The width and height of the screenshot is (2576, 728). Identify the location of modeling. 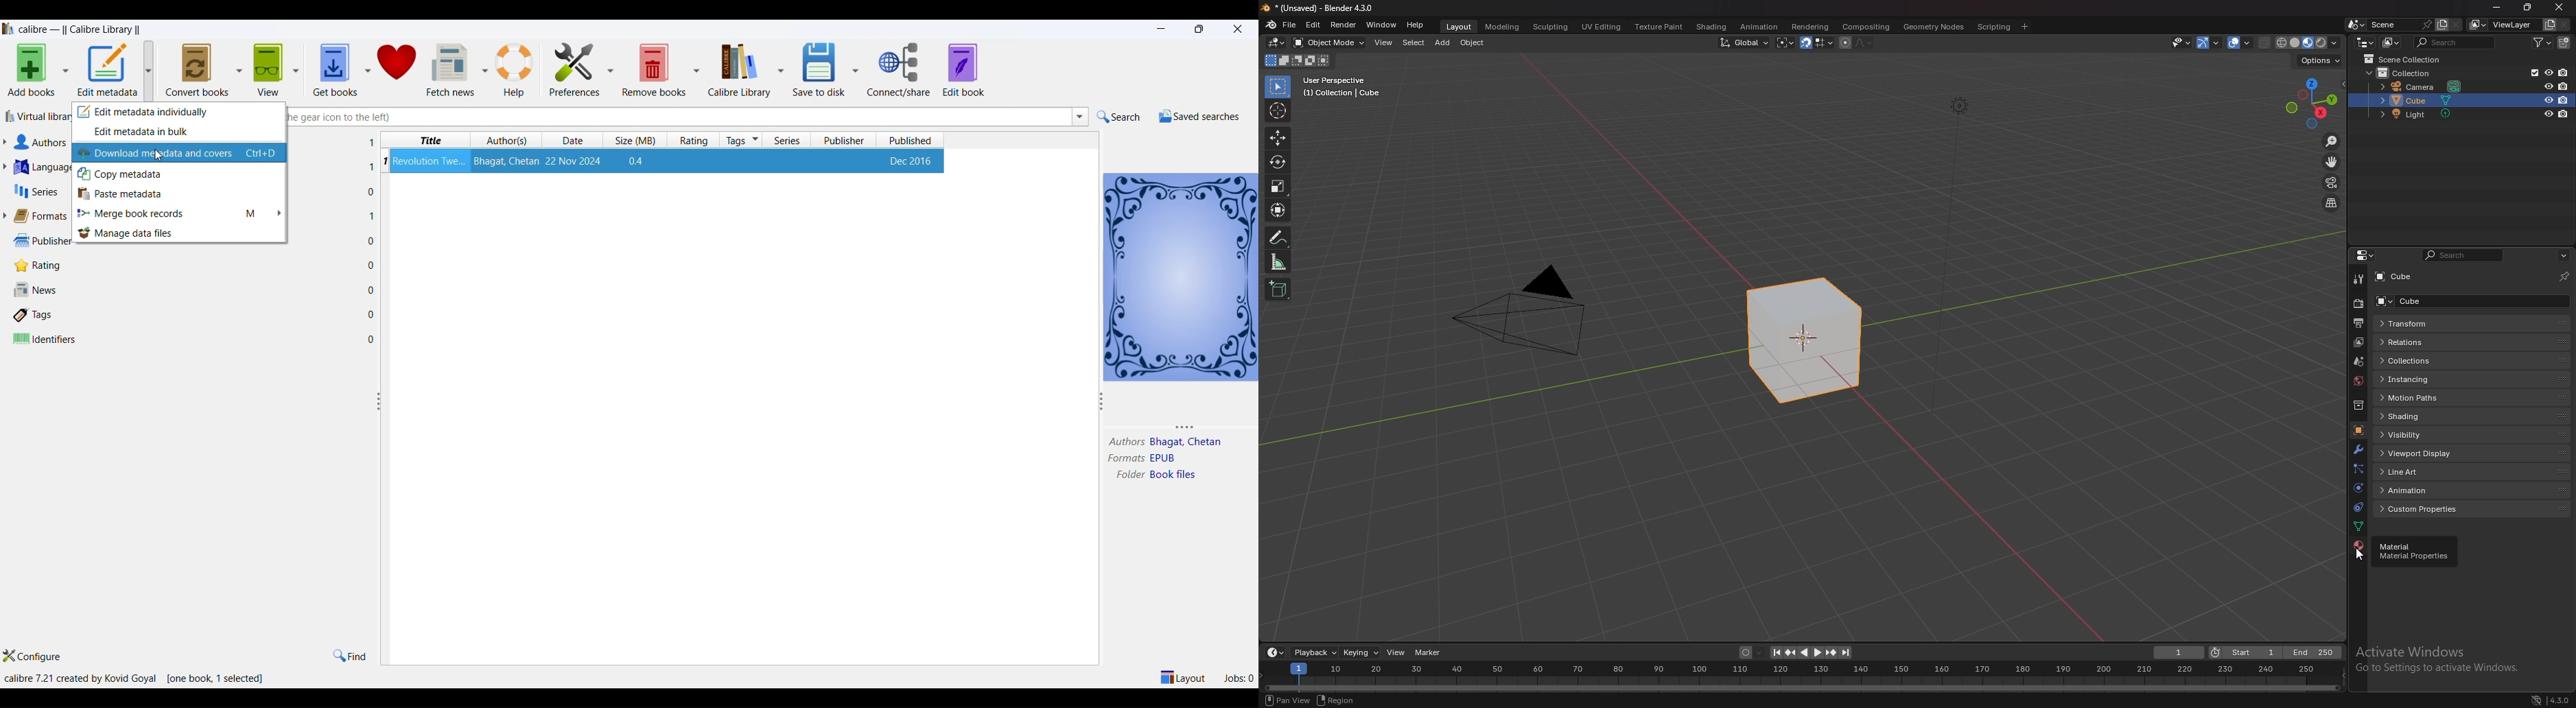
(1501, 26).